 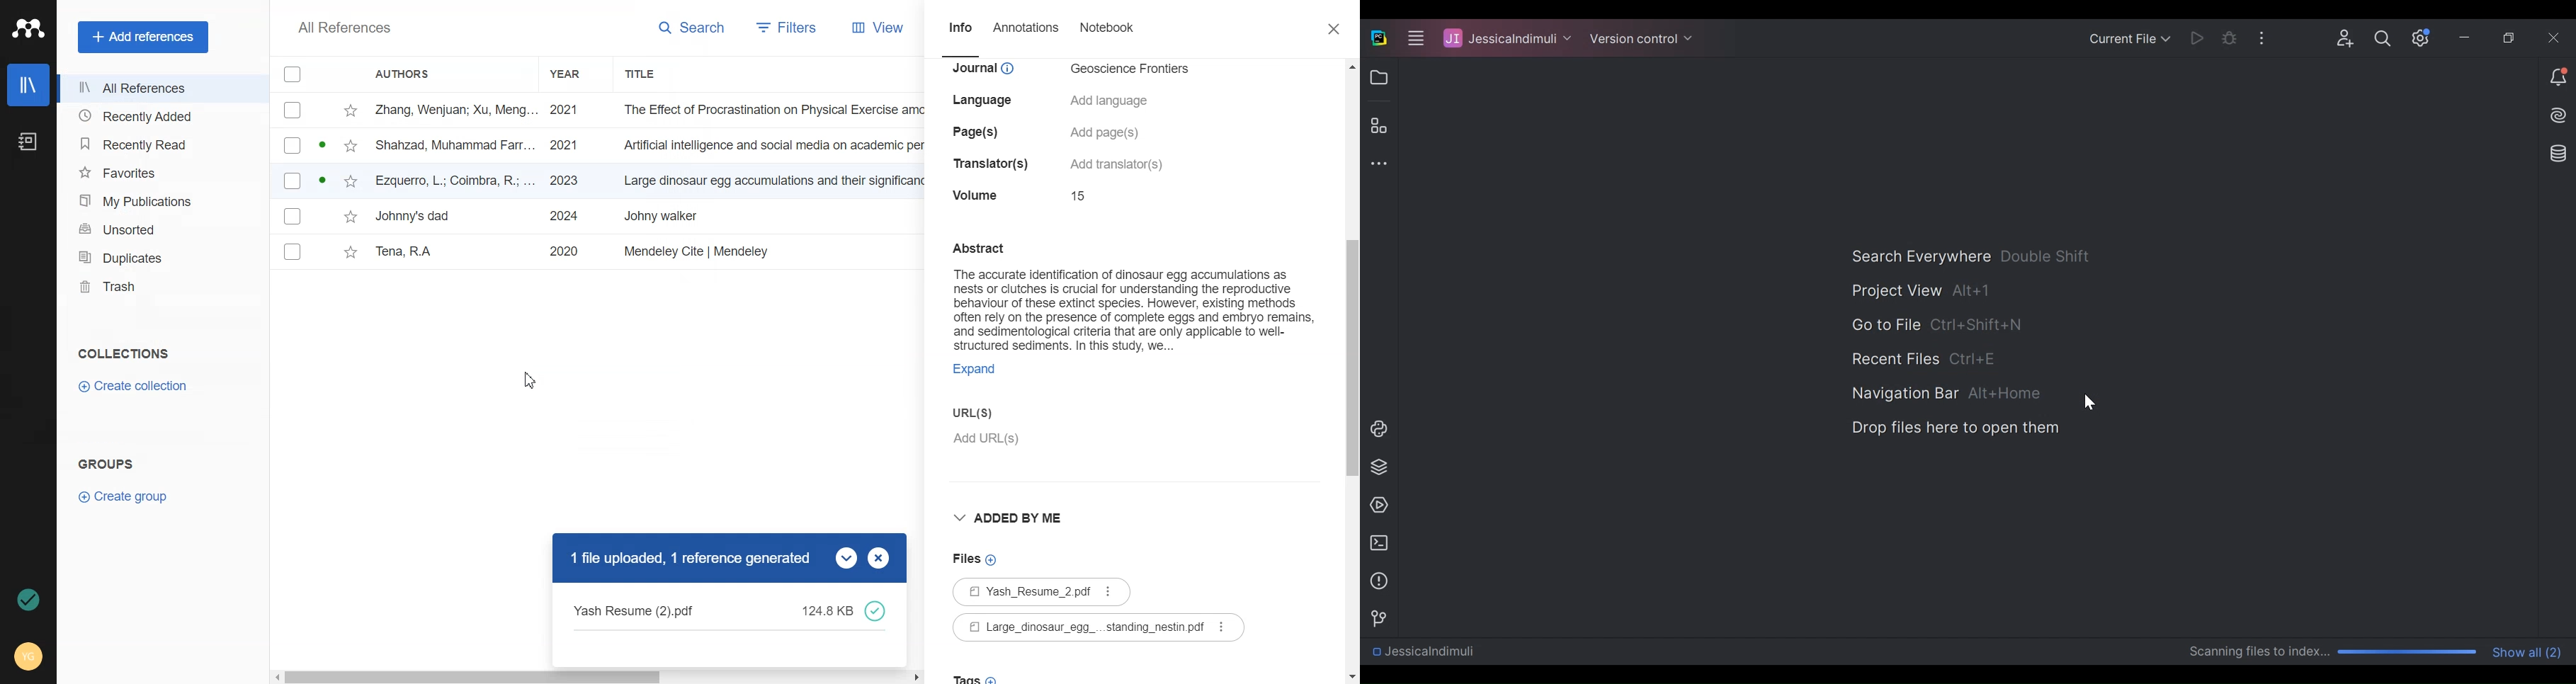 I want to click on Text, so click(x=713, y=612).